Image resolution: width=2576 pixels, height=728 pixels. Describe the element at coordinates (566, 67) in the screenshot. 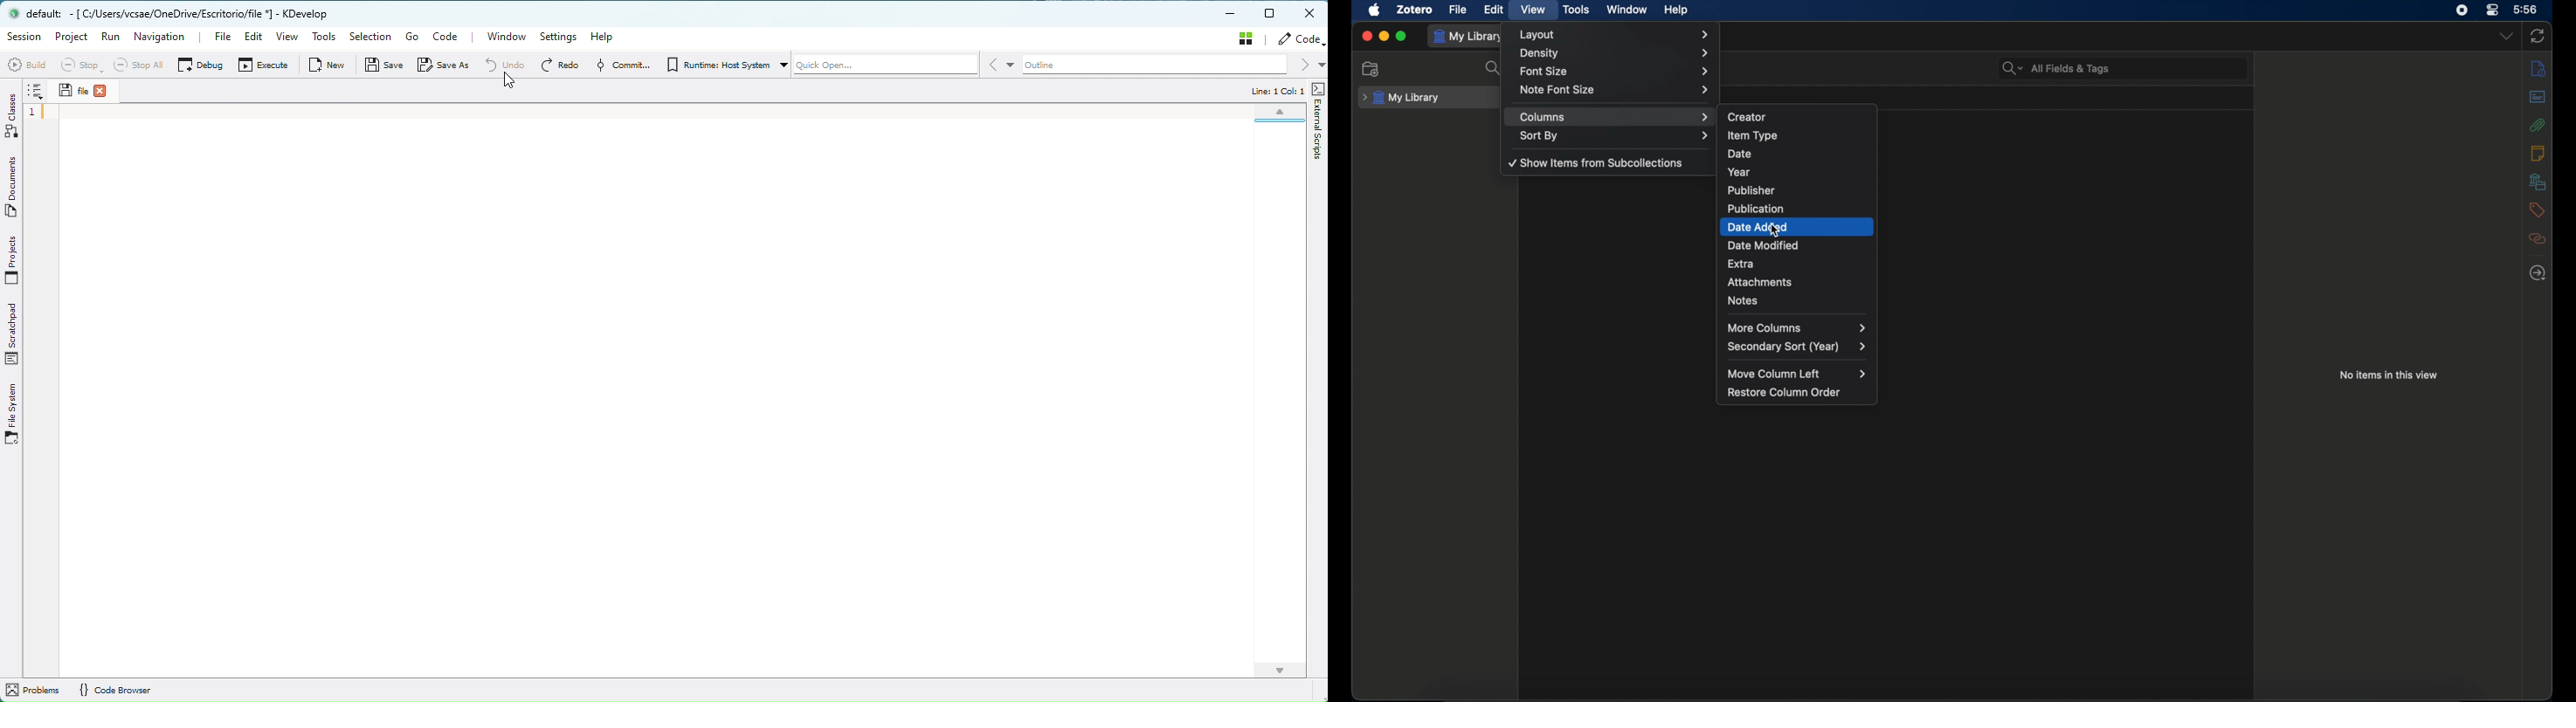

I see `Redo` at that location.